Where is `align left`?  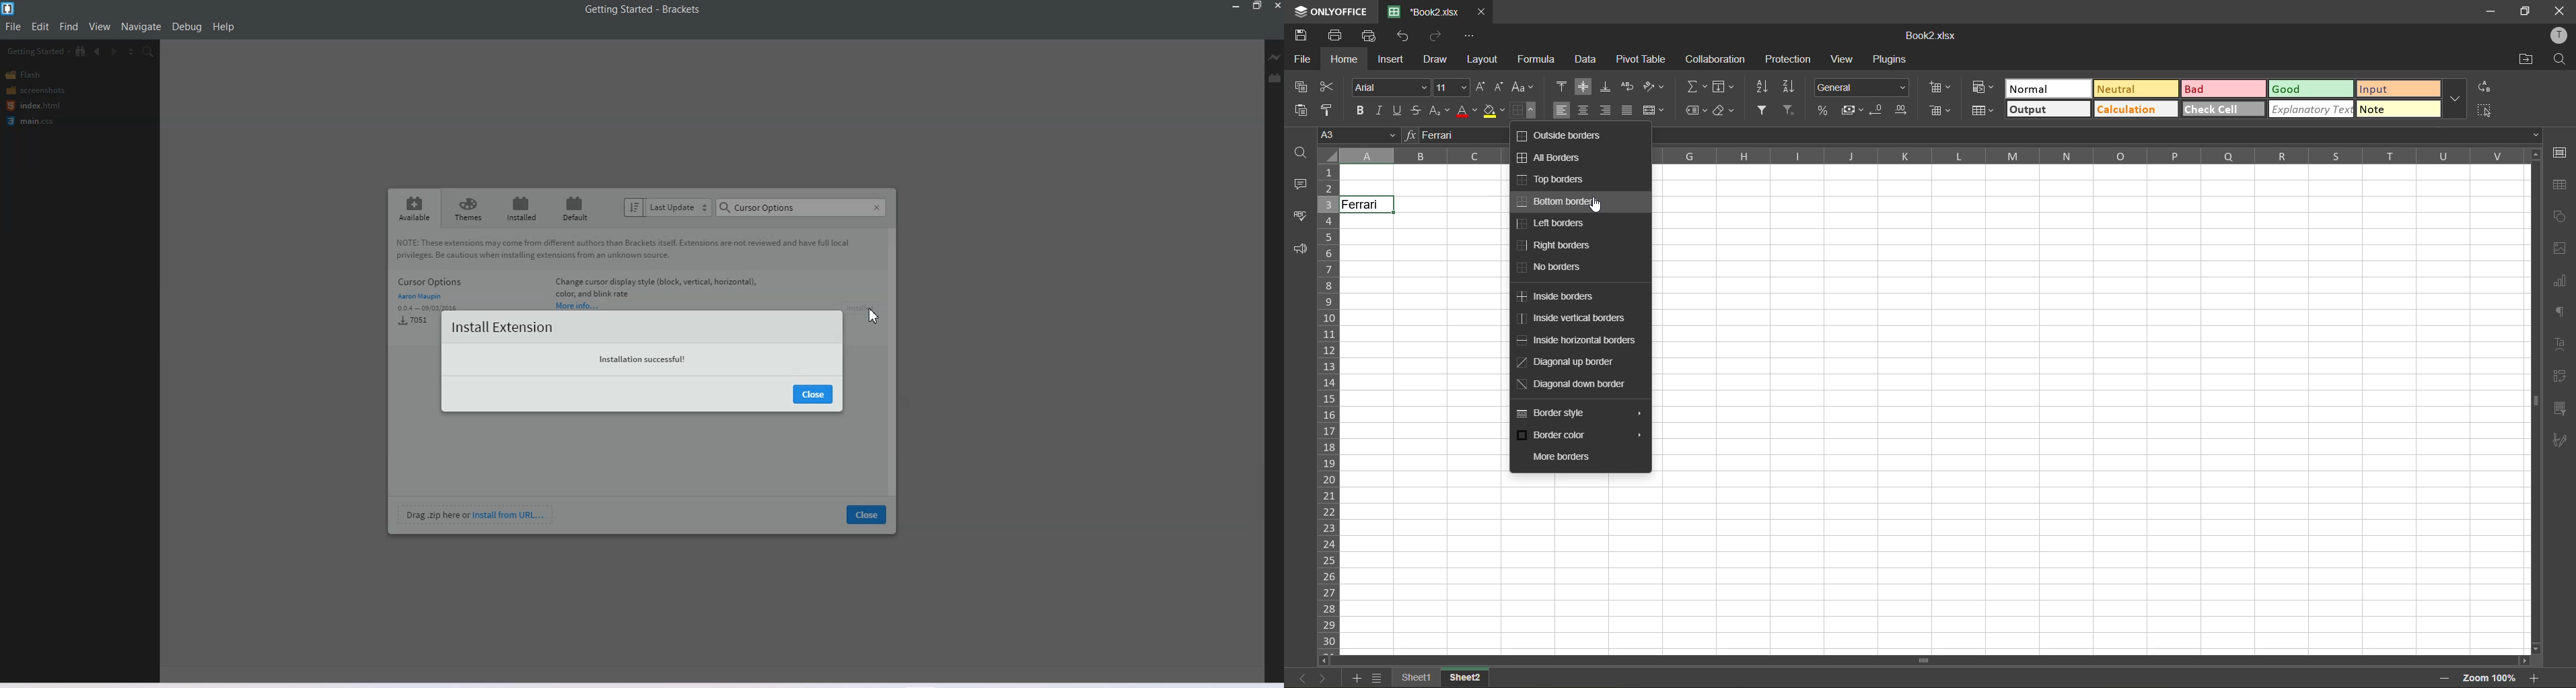 align left is located at coordinates (1561, 108).